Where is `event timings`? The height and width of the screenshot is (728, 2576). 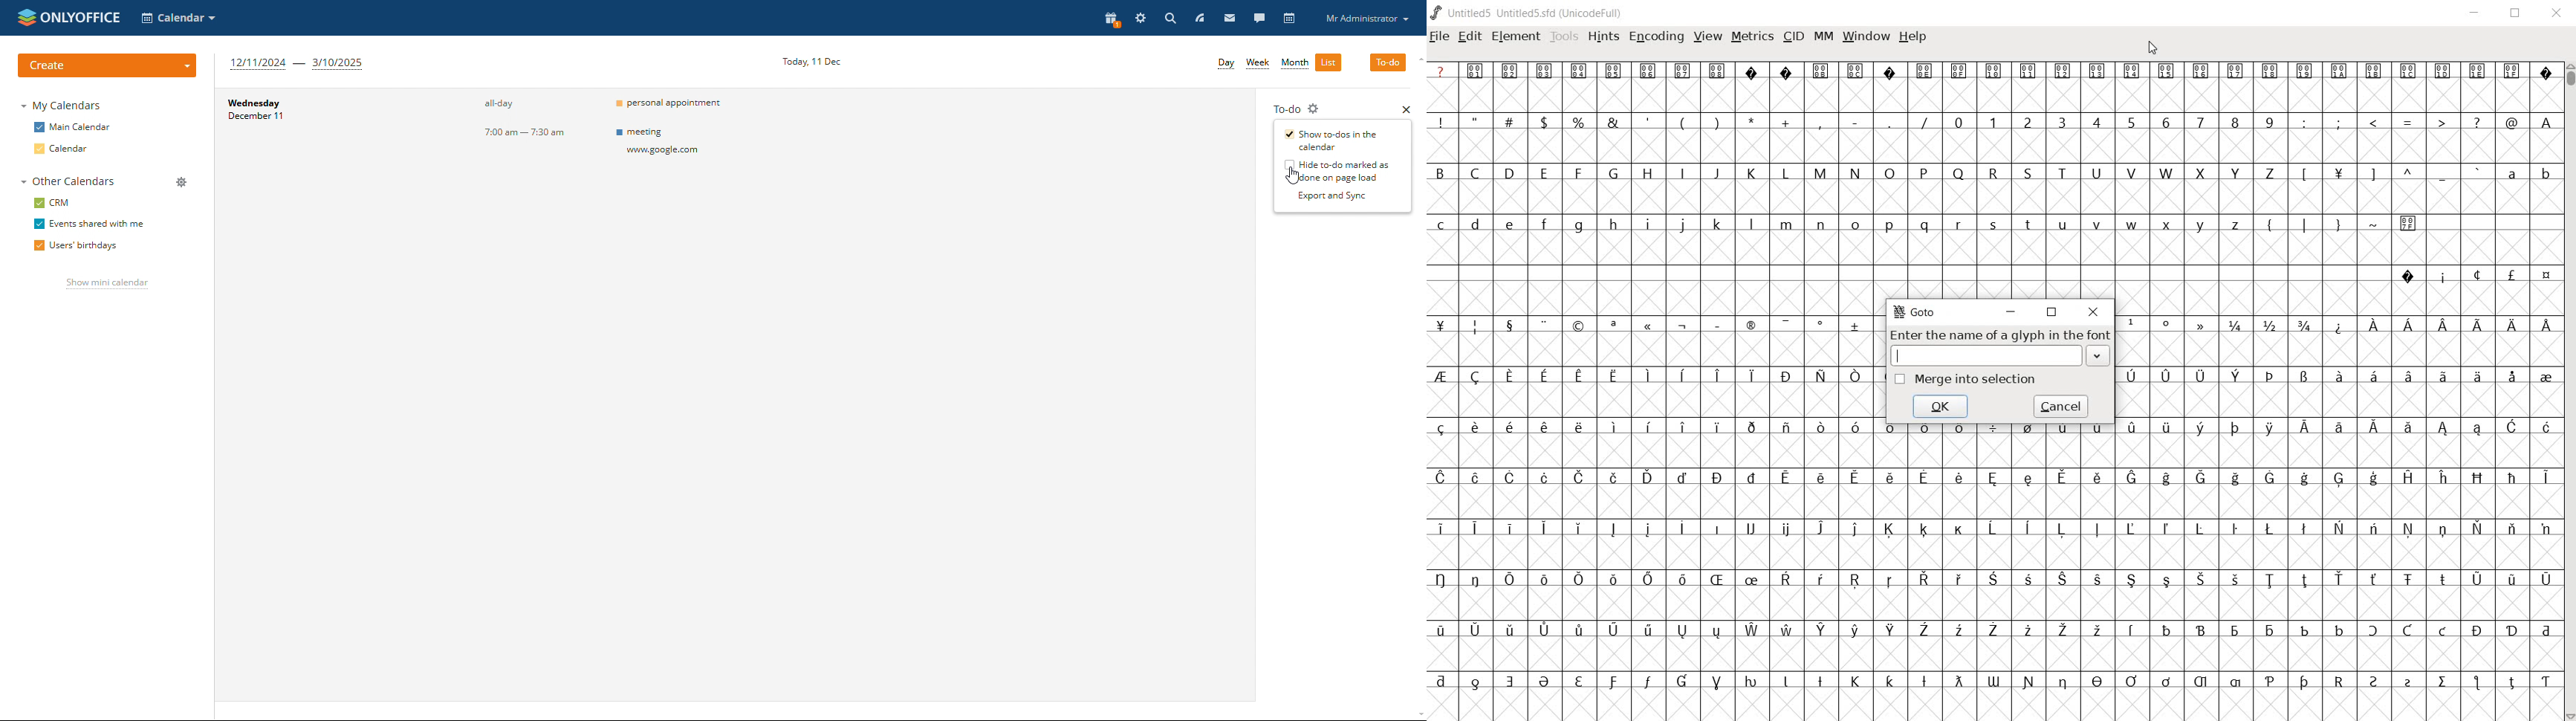 event timings is located at coordinates (535, 120).